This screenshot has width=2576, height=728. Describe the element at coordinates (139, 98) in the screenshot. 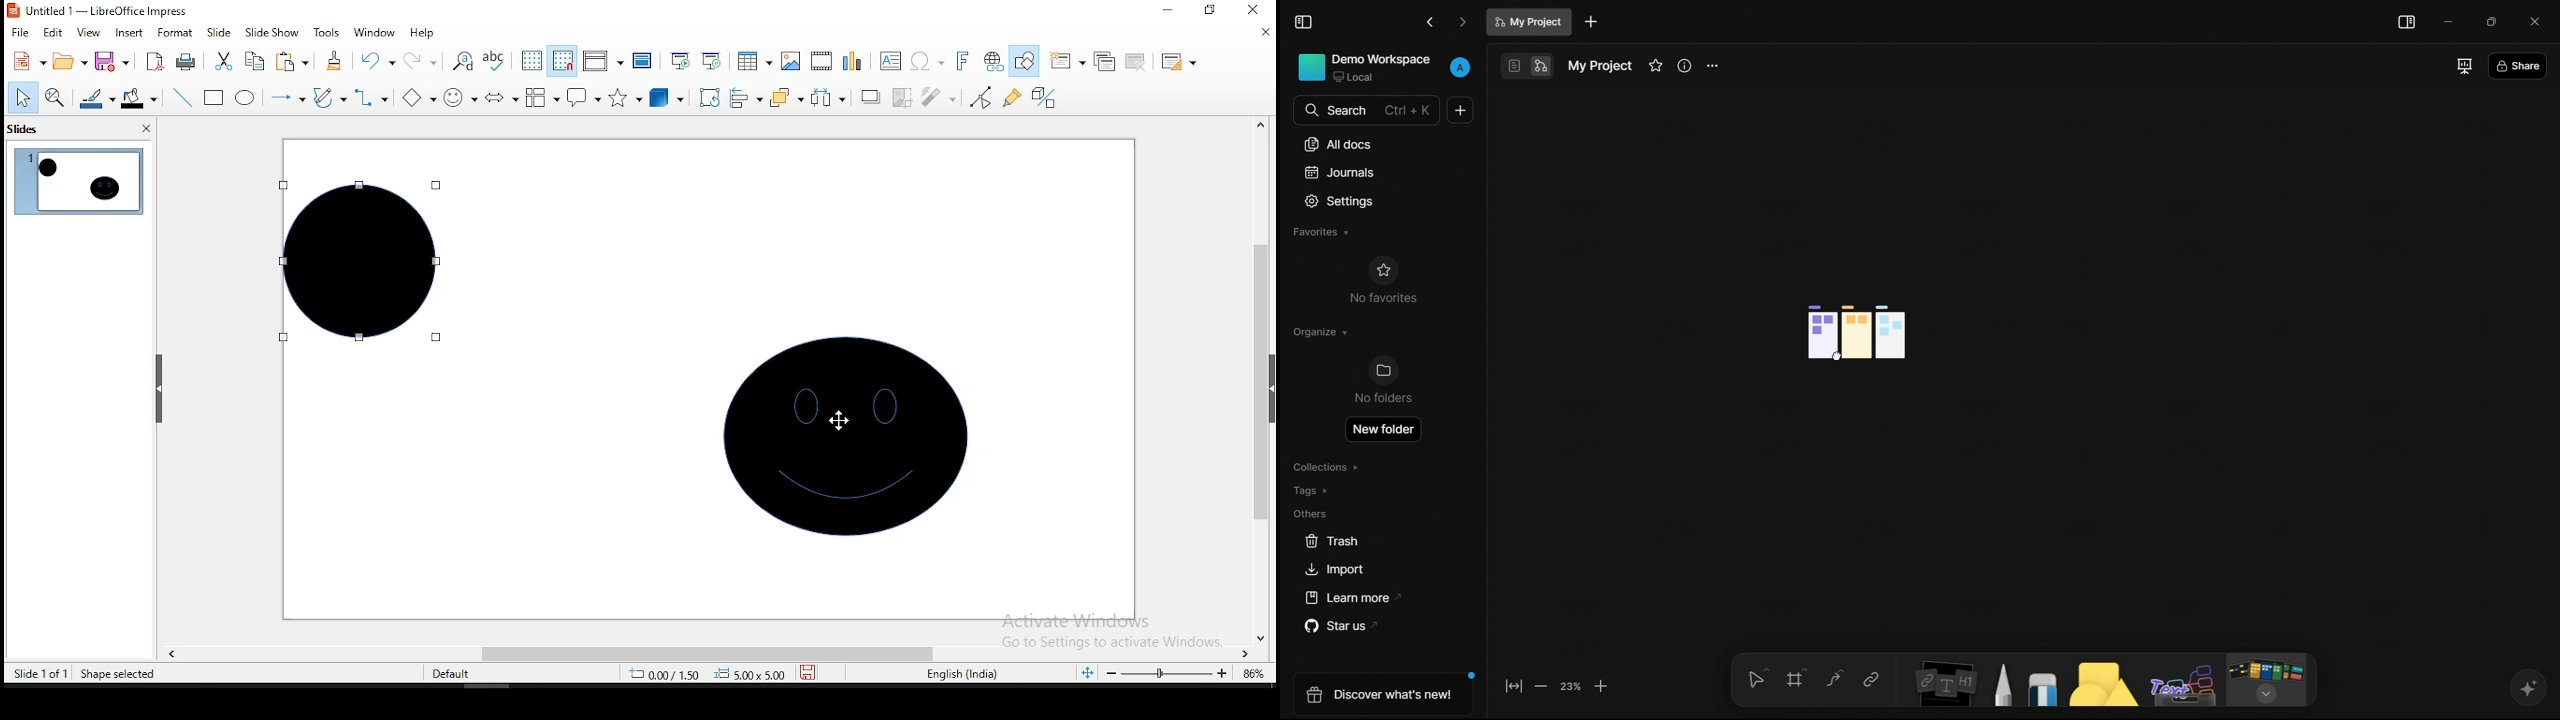

I see `paint bucket tool` at that location.